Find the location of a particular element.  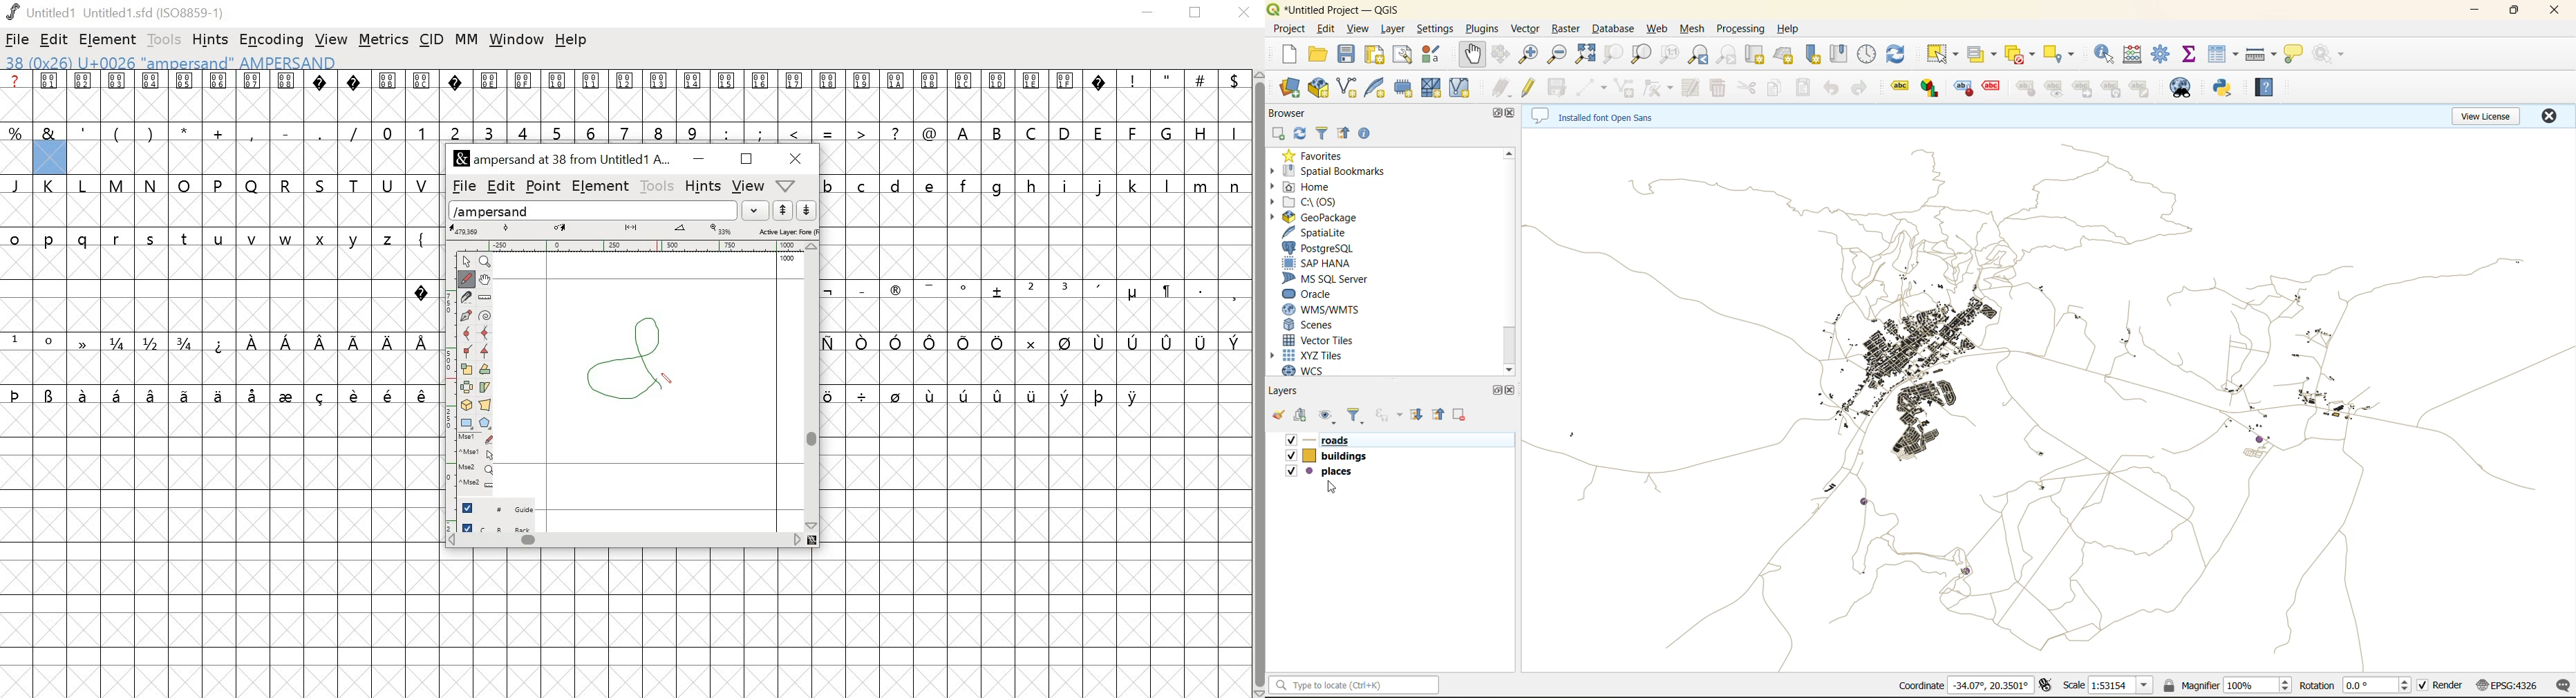

? is located at coordinates (355, 96).